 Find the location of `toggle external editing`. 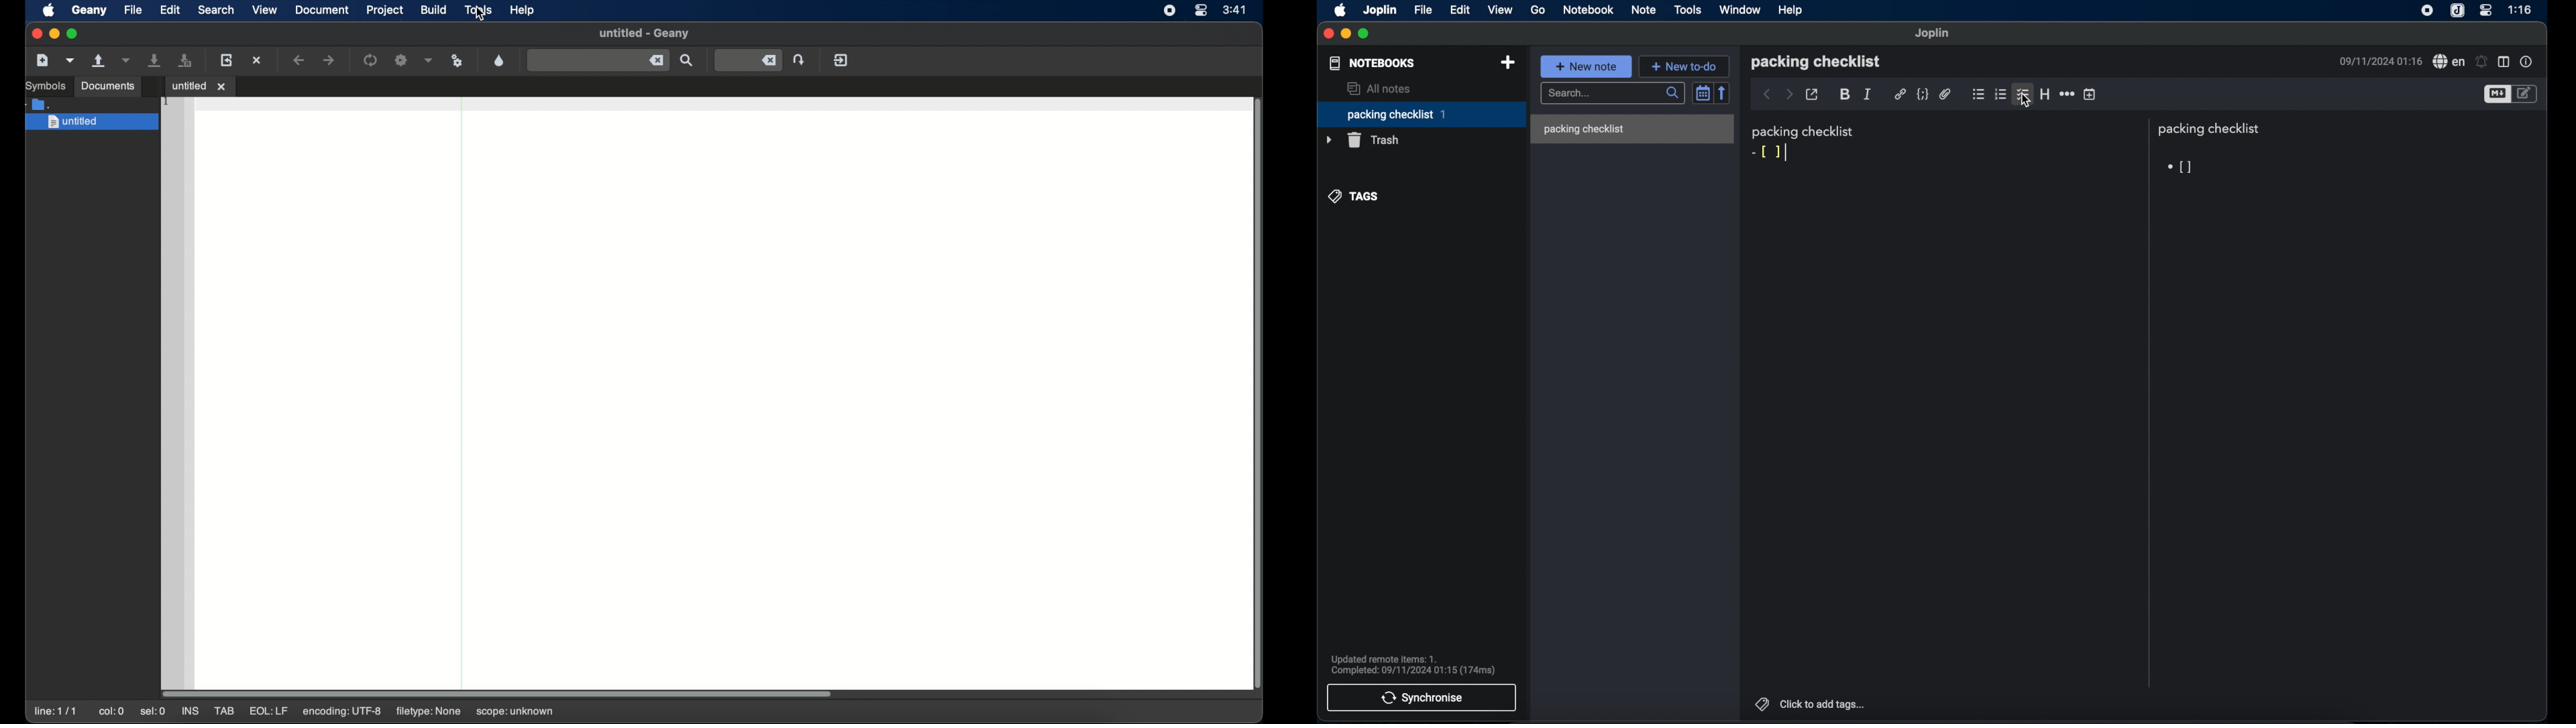

toggle external editing is located at coordinates (1813, 95).